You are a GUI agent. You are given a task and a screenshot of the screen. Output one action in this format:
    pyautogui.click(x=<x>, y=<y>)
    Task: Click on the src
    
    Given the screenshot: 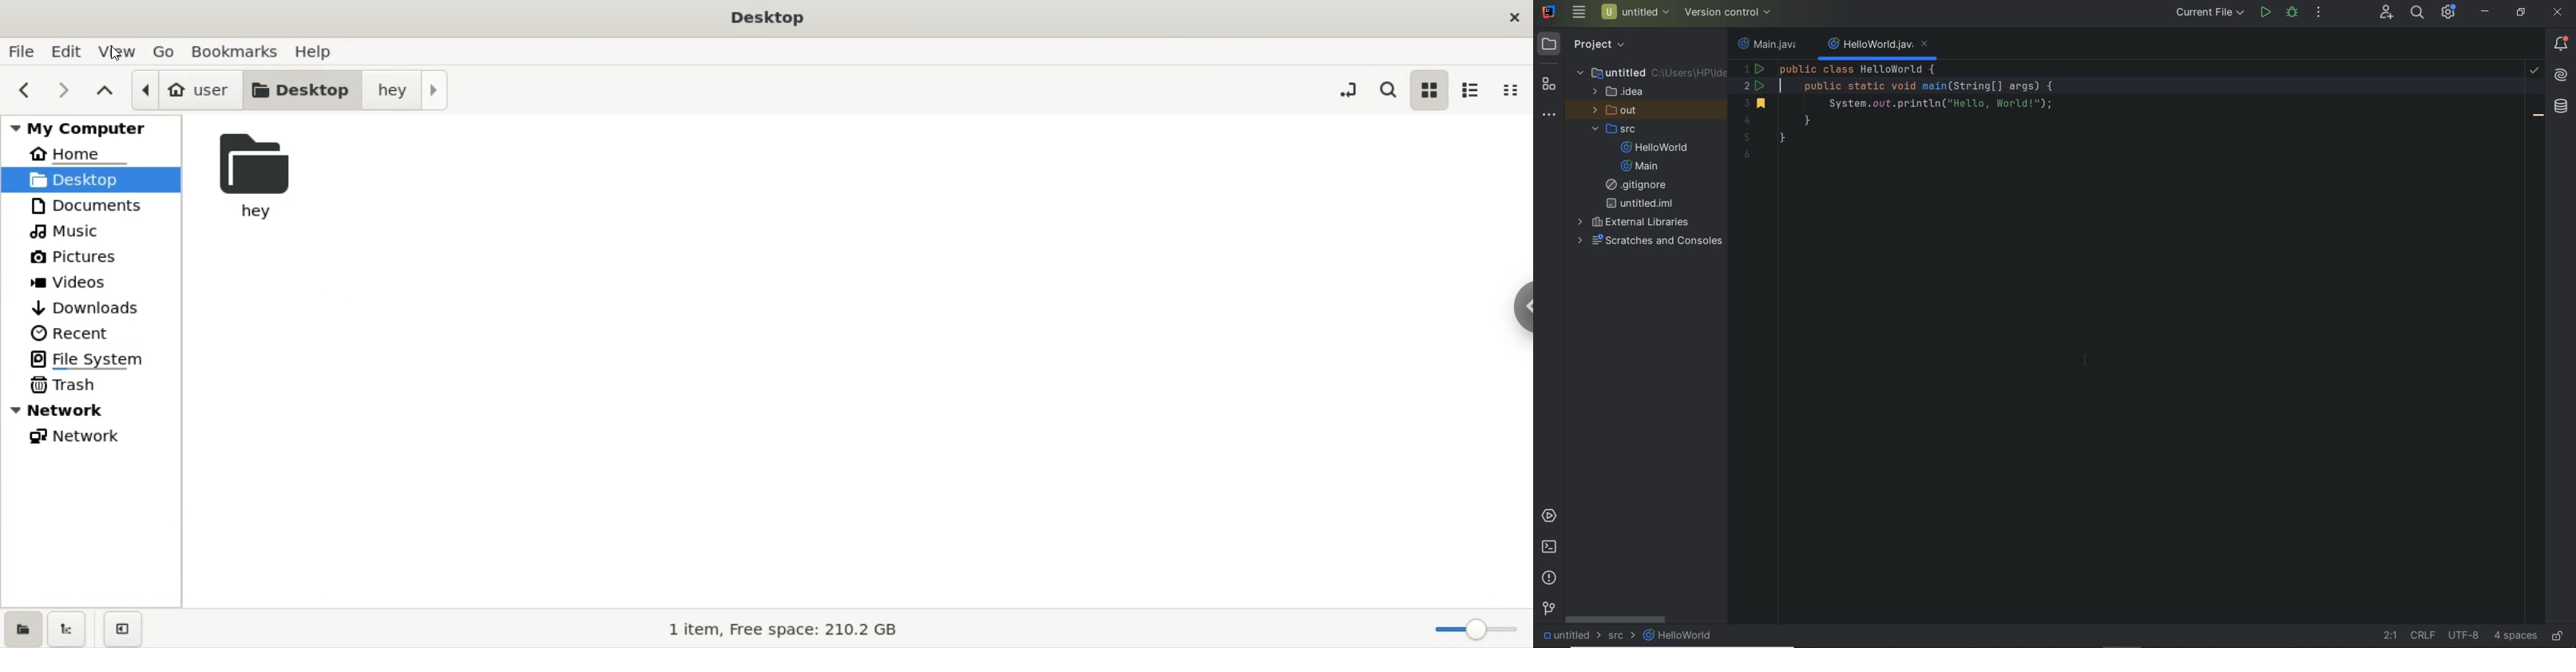 What is the action you would take?
    pyautogui.click(x=1616, y=128)
    